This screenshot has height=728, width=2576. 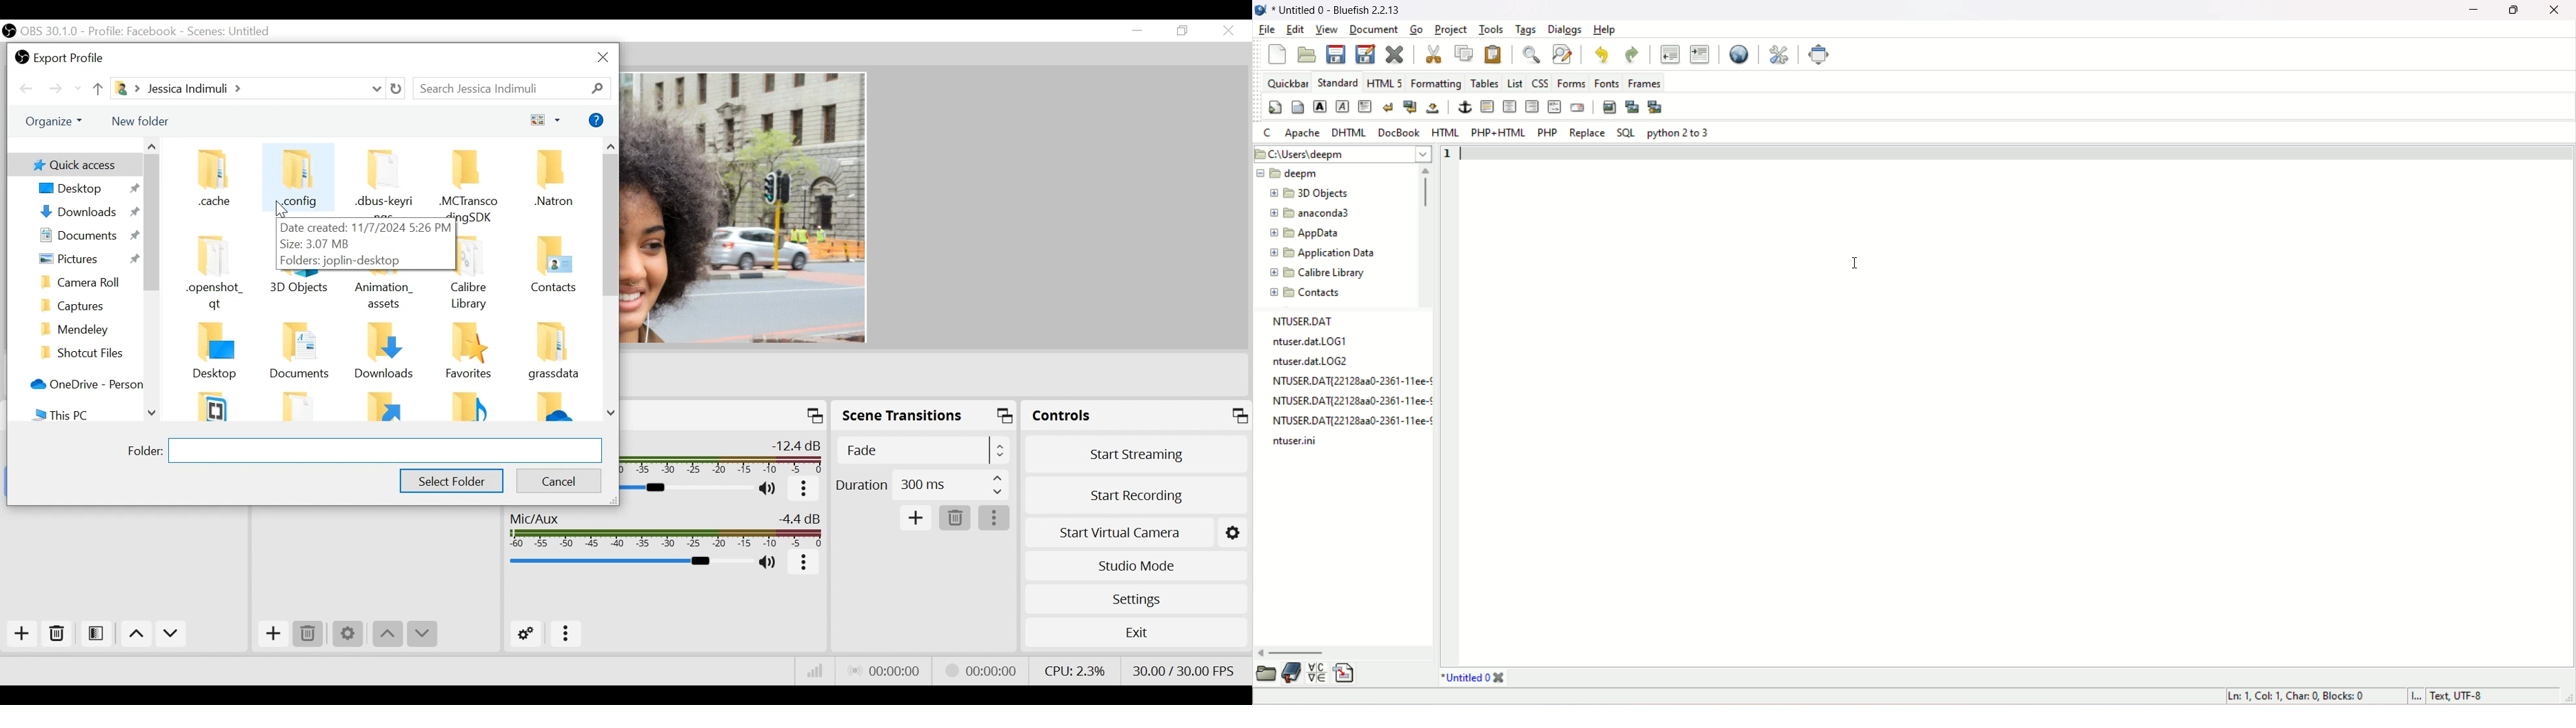 I want to click on new file, so click(x=1277, y=57).